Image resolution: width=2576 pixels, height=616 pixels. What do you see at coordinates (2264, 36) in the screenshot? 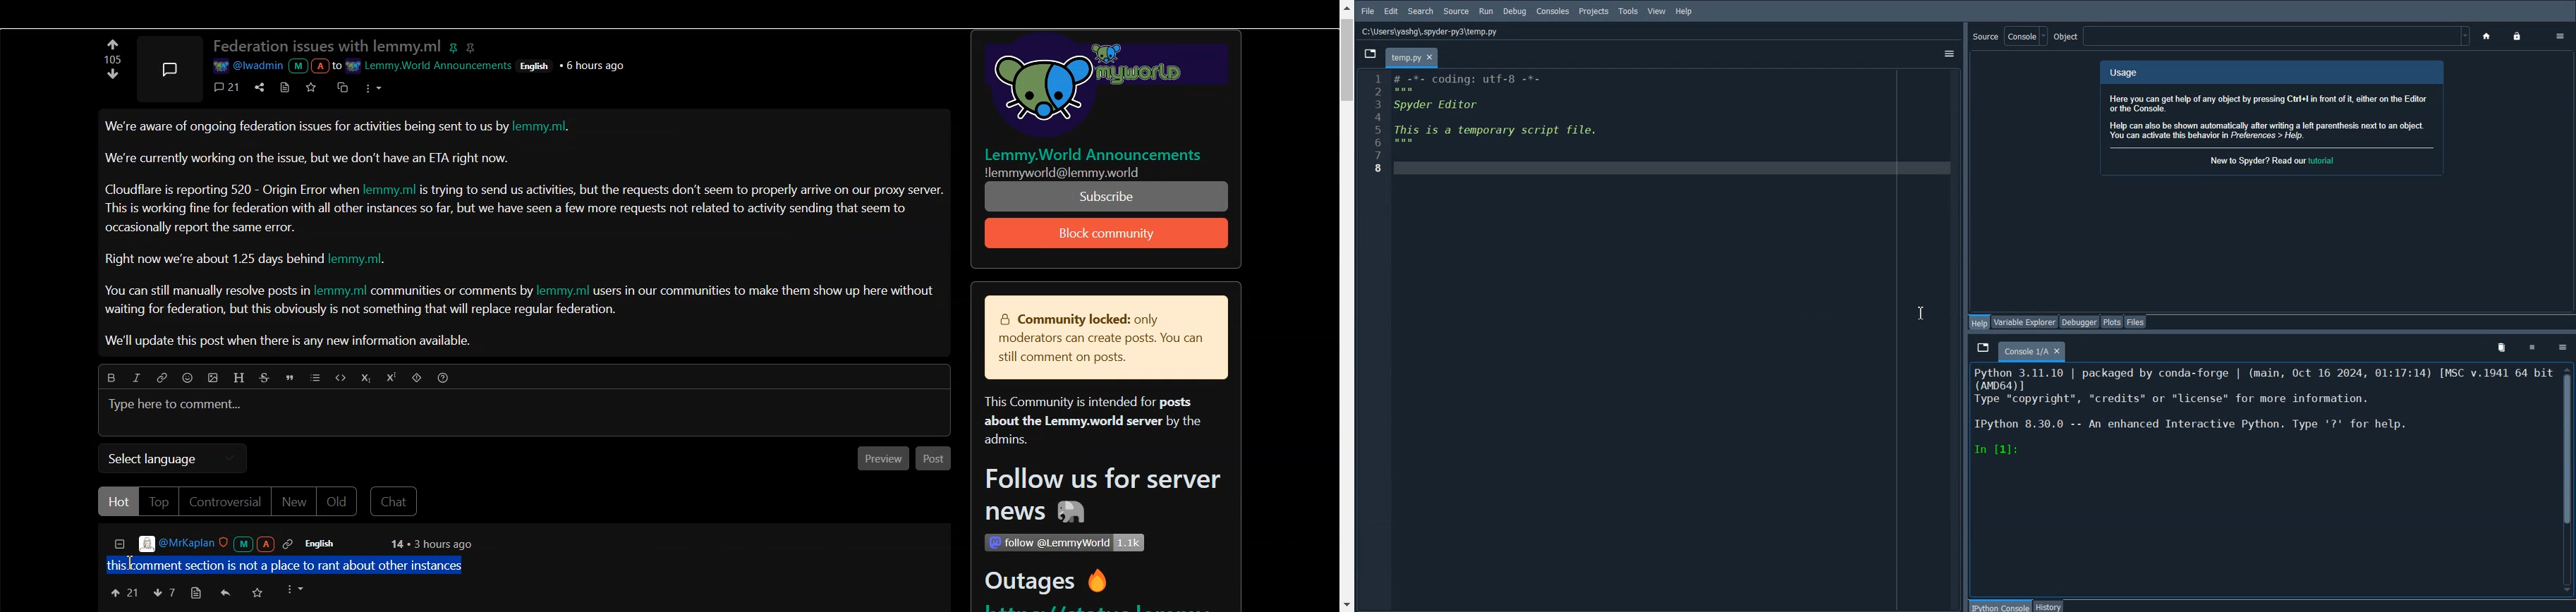
I see `Object` at bounding box center [2264, 36].